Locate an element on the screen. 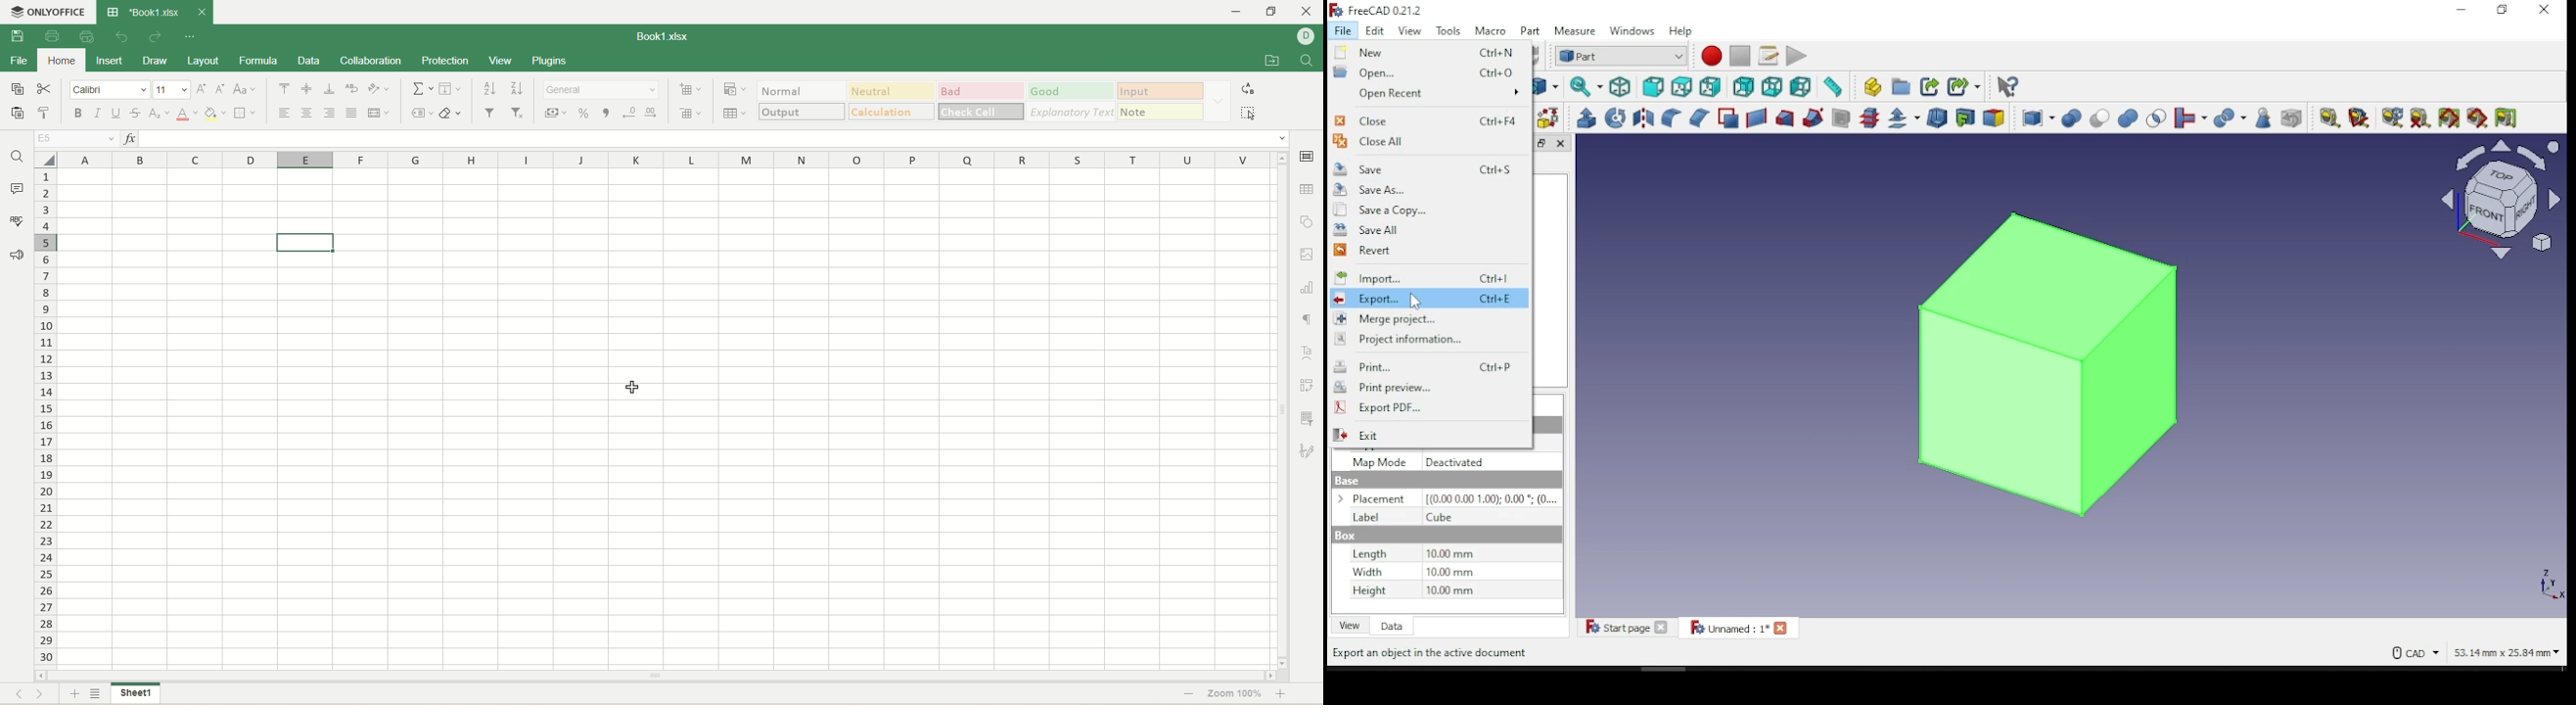  campher is located at coordinates (1698, 117).